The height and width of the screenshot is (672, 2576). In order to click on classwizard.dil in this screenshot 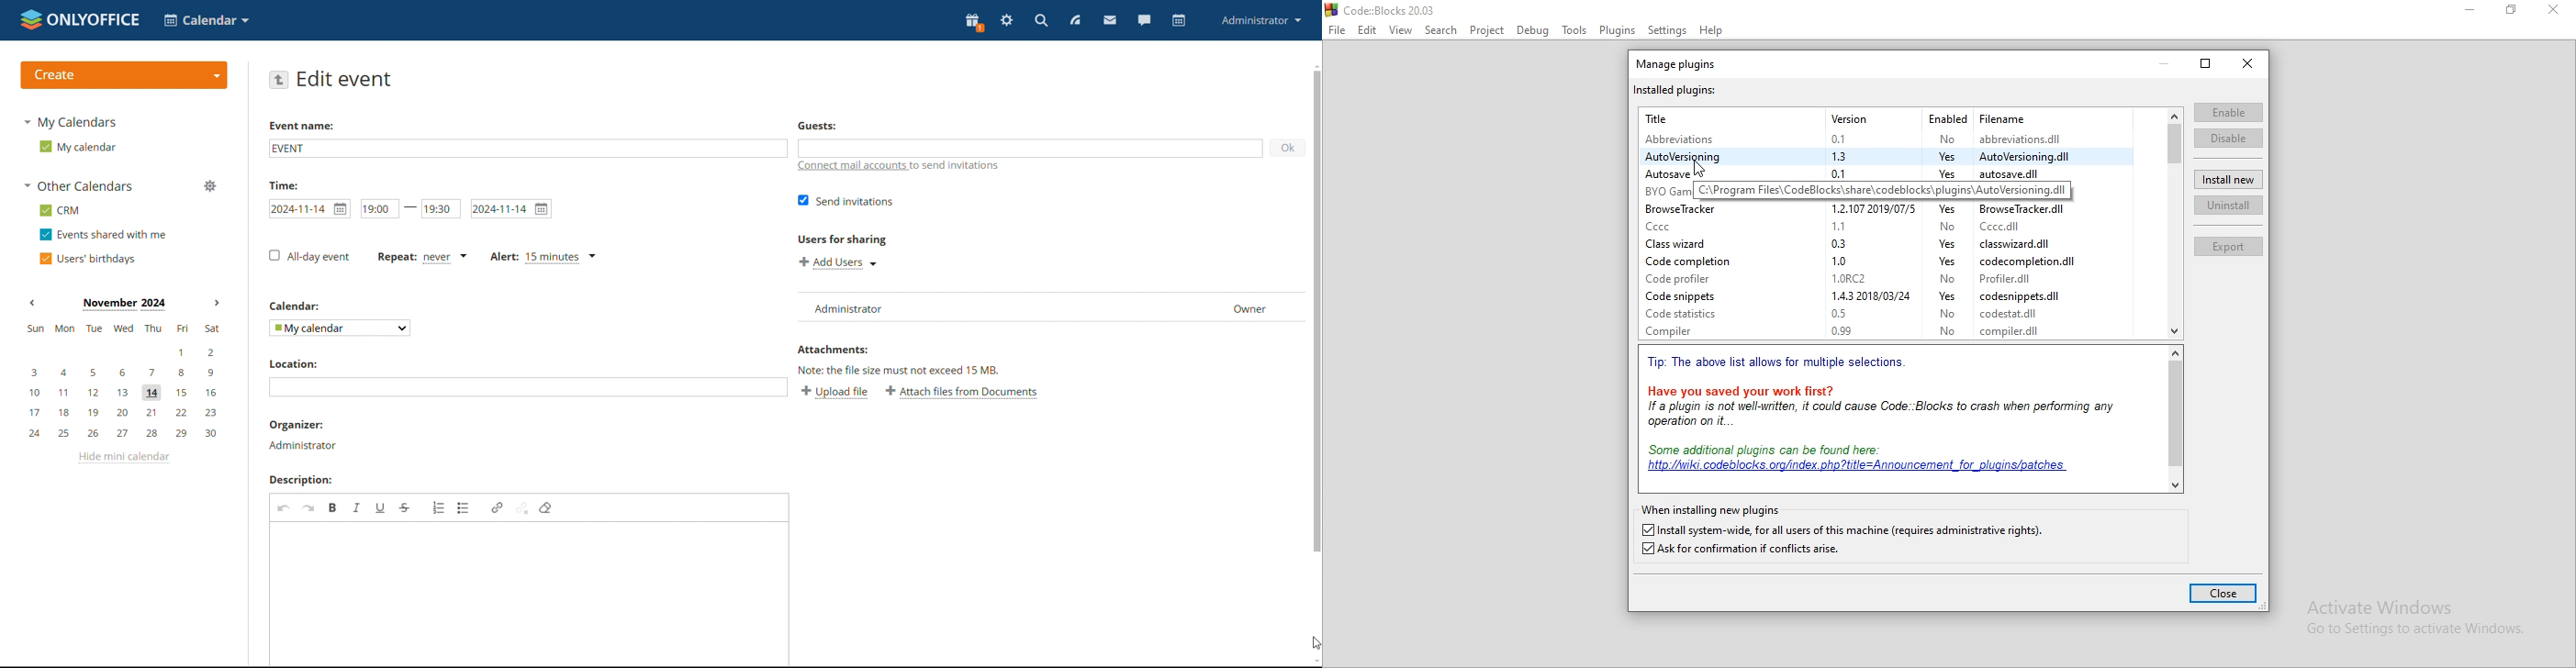, I will do `click(2020, 245)`.